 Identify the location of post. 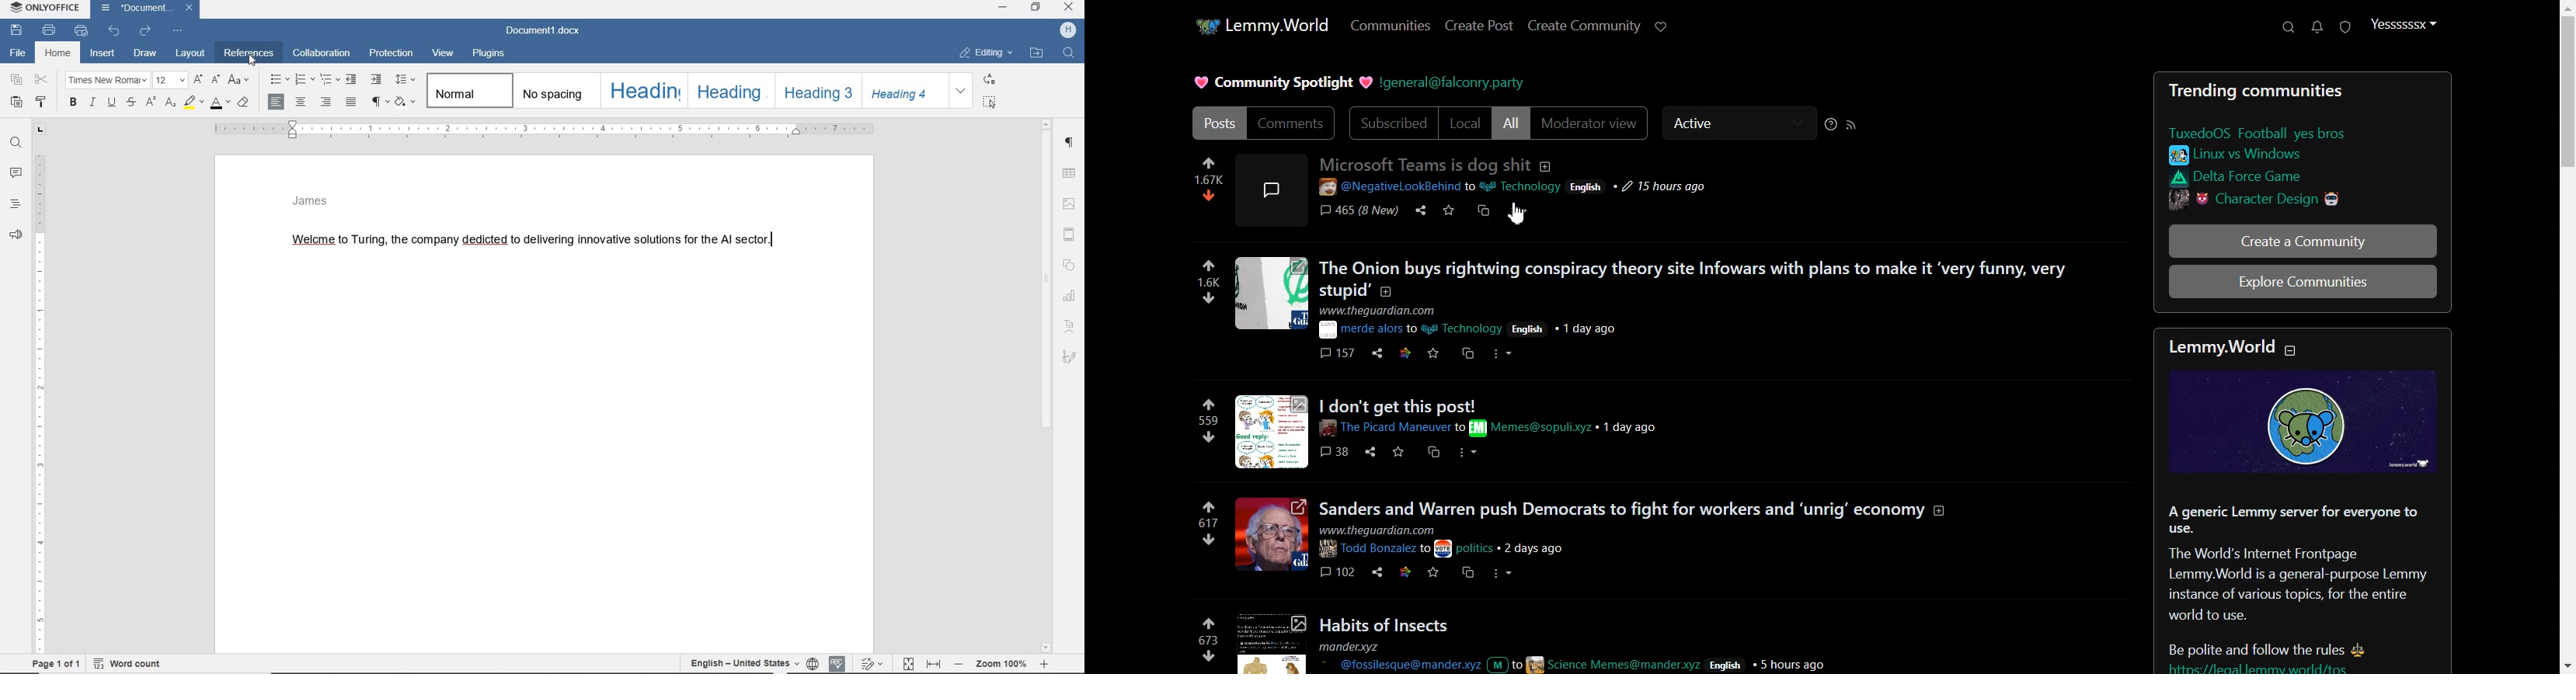
(1535, 178).